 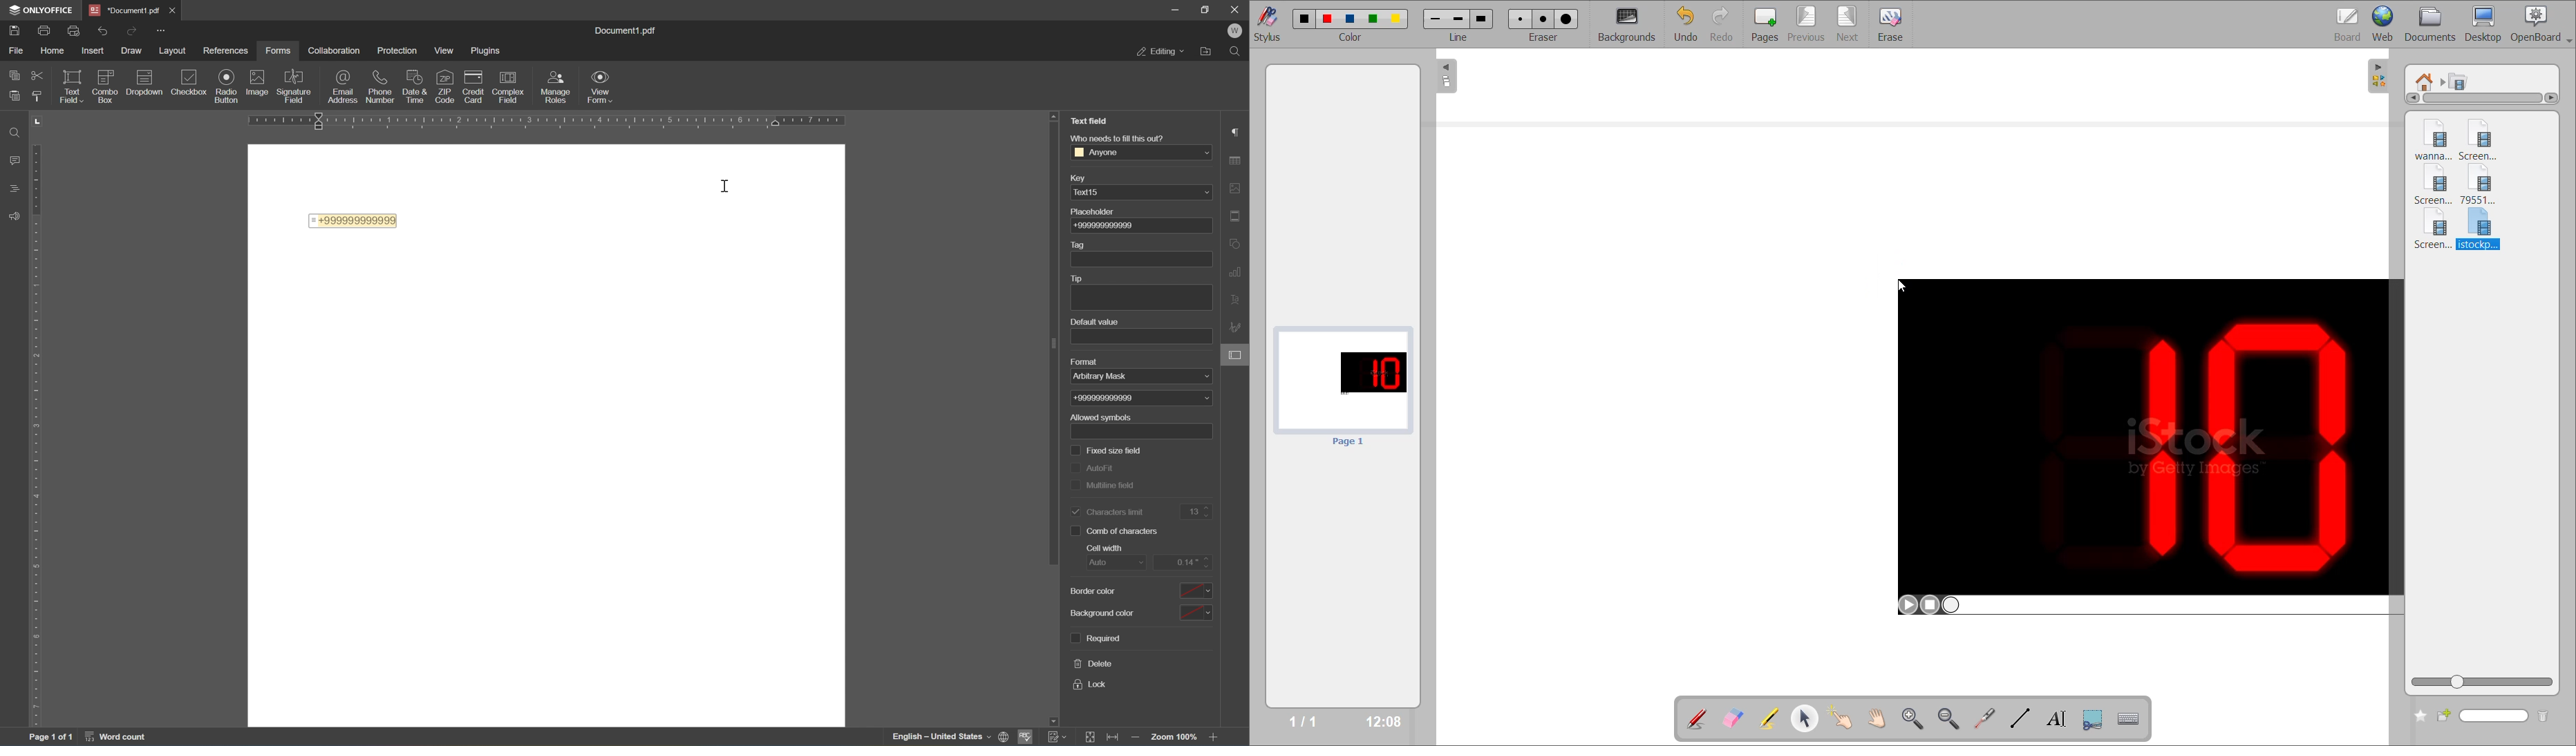 I want to click on default value, so click(x=1097, y=322).